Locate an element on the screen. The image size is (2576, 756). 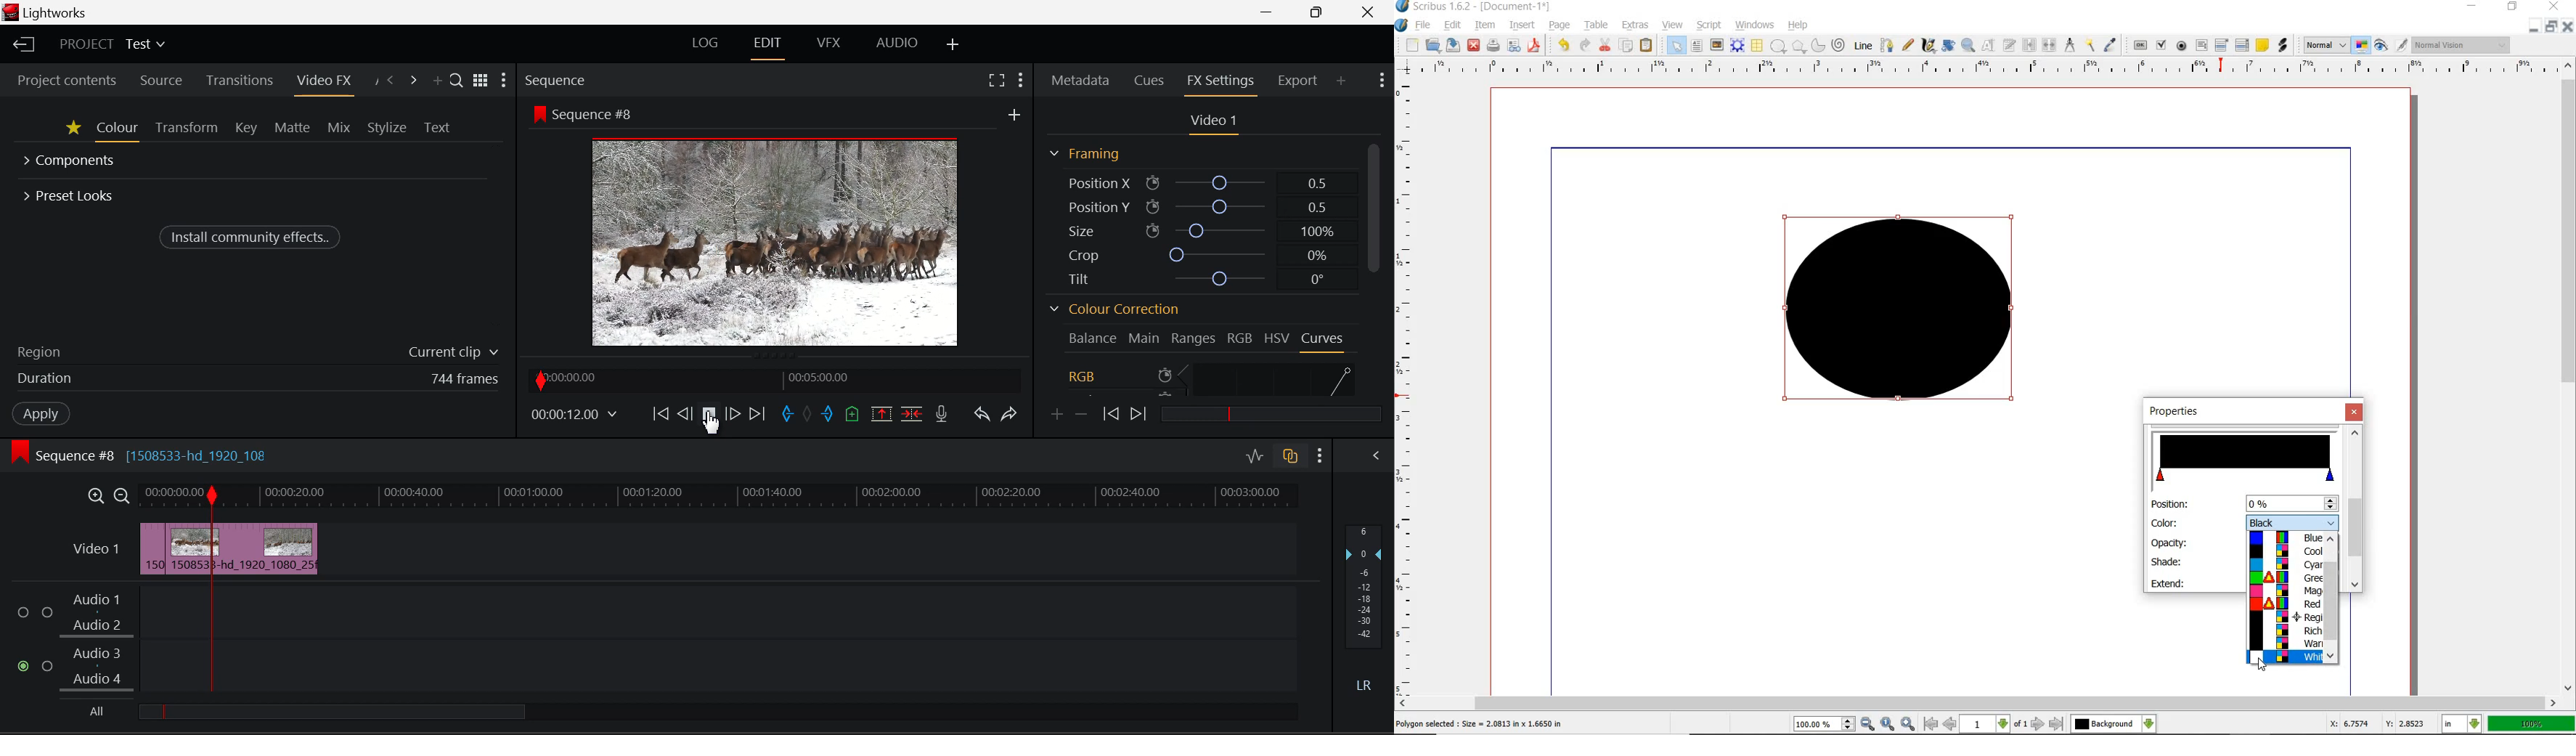
PREVIEW MODE is located at coordinates (2380, 46).